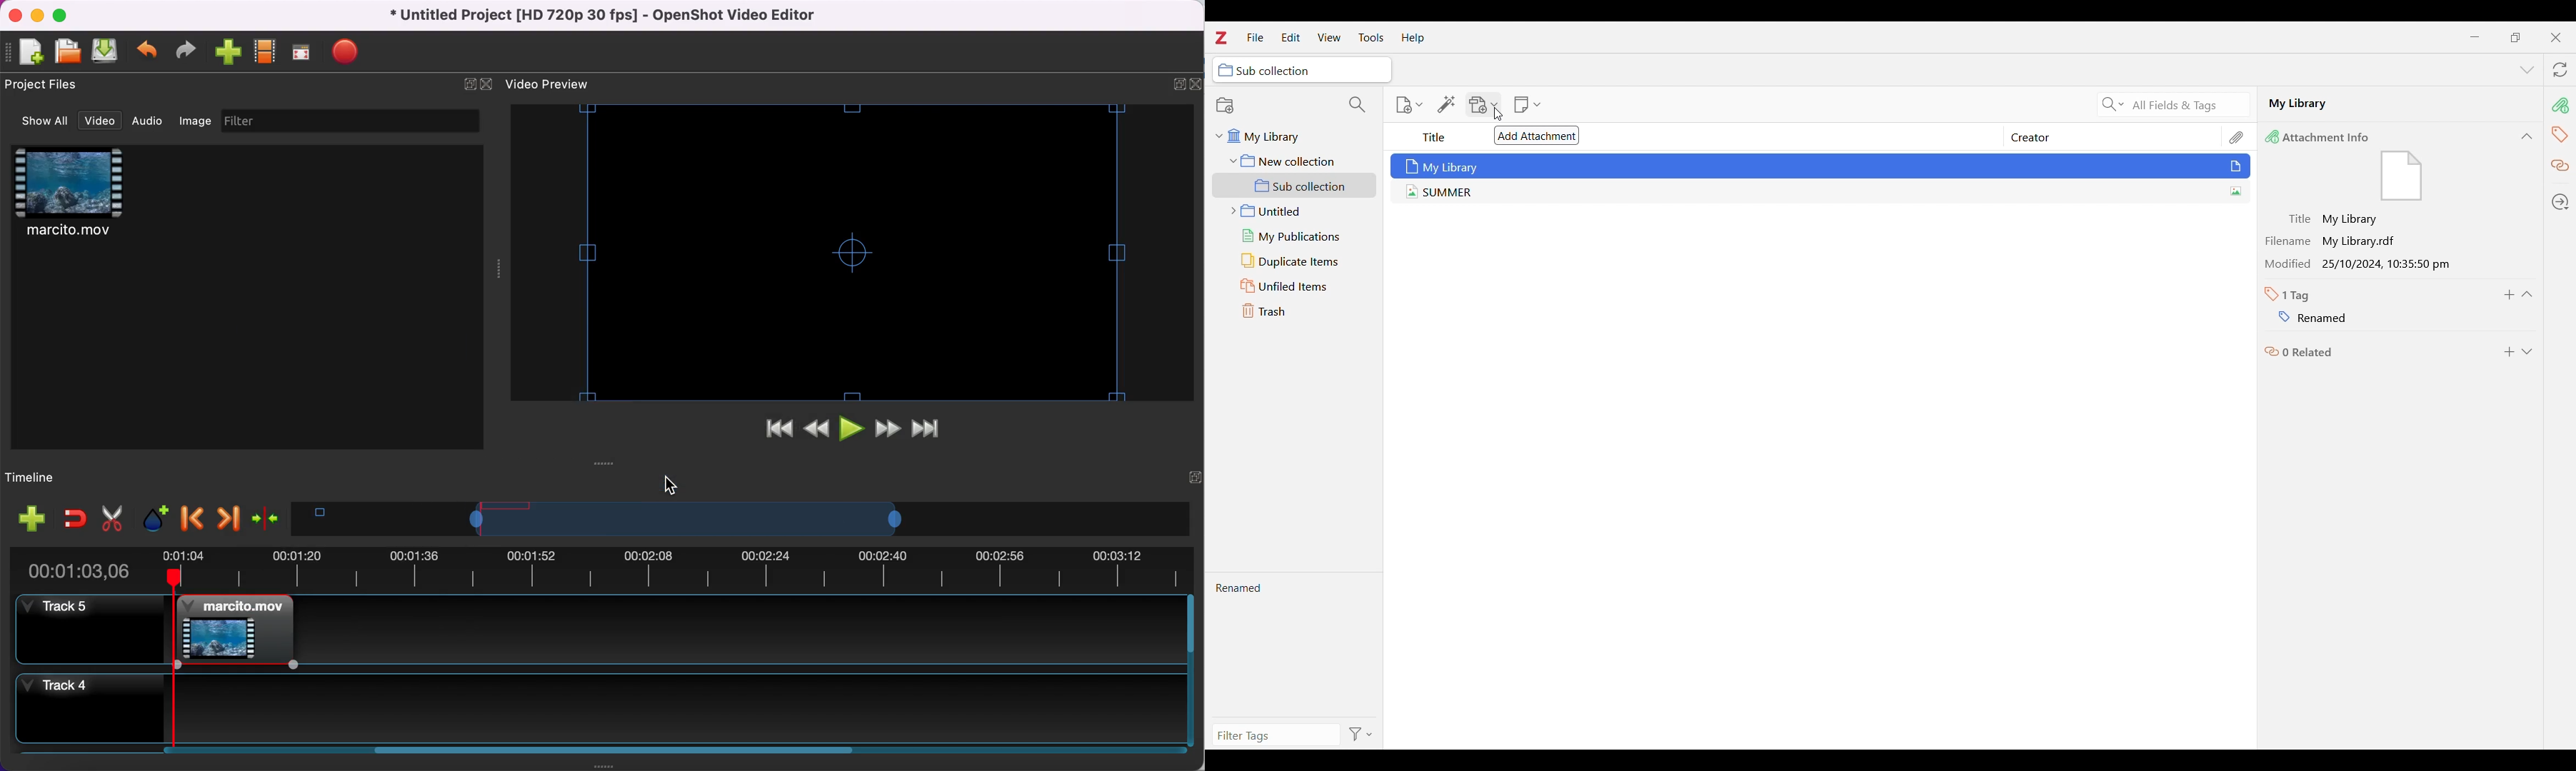  What do you see at coordinates (1357, 105) in the screenshot?
I see `Filter collections` at bounding box center [1357, 105].